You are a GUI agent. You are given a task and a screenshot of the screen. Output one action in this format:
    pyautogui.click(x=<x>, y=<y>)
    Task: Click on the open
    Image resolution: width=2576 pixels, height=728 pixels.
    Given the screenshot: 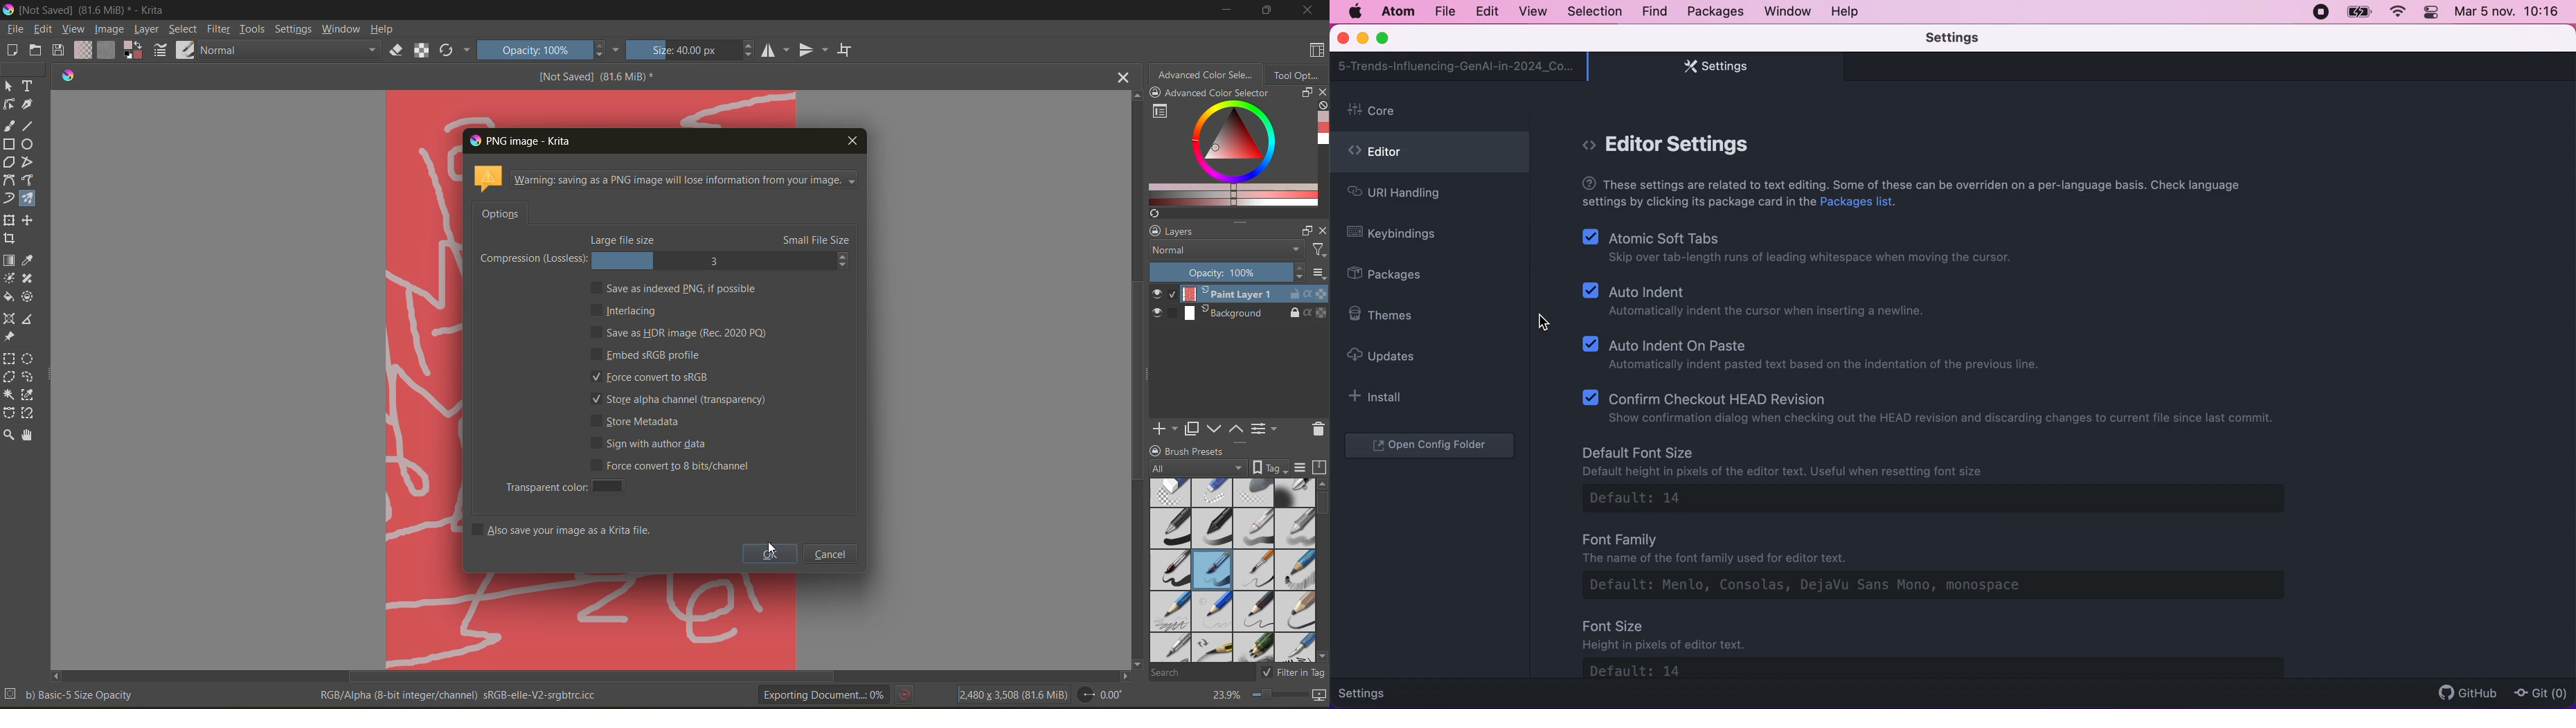 What is the action you would take?
    pyautogui.click(x=37, y=51)
    